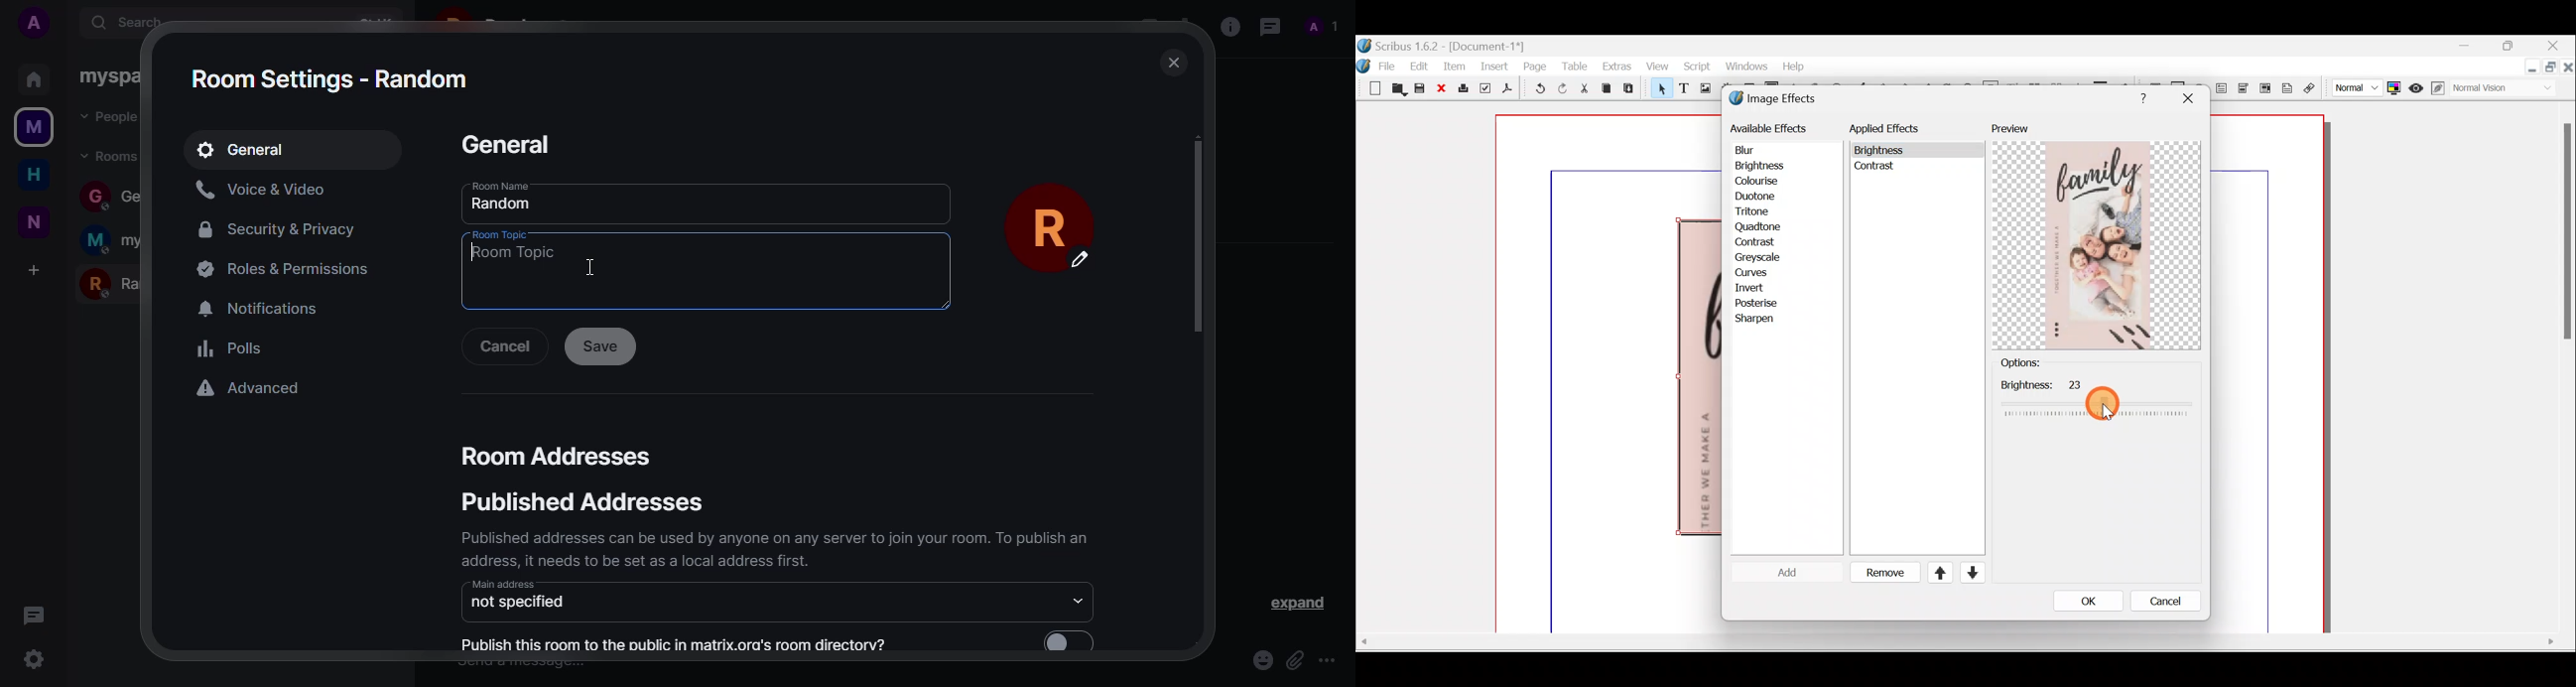  What do you see at coordinates (1703, 90) in the screenshot?
I see `Image frame` at bounding box center [1703, 90].